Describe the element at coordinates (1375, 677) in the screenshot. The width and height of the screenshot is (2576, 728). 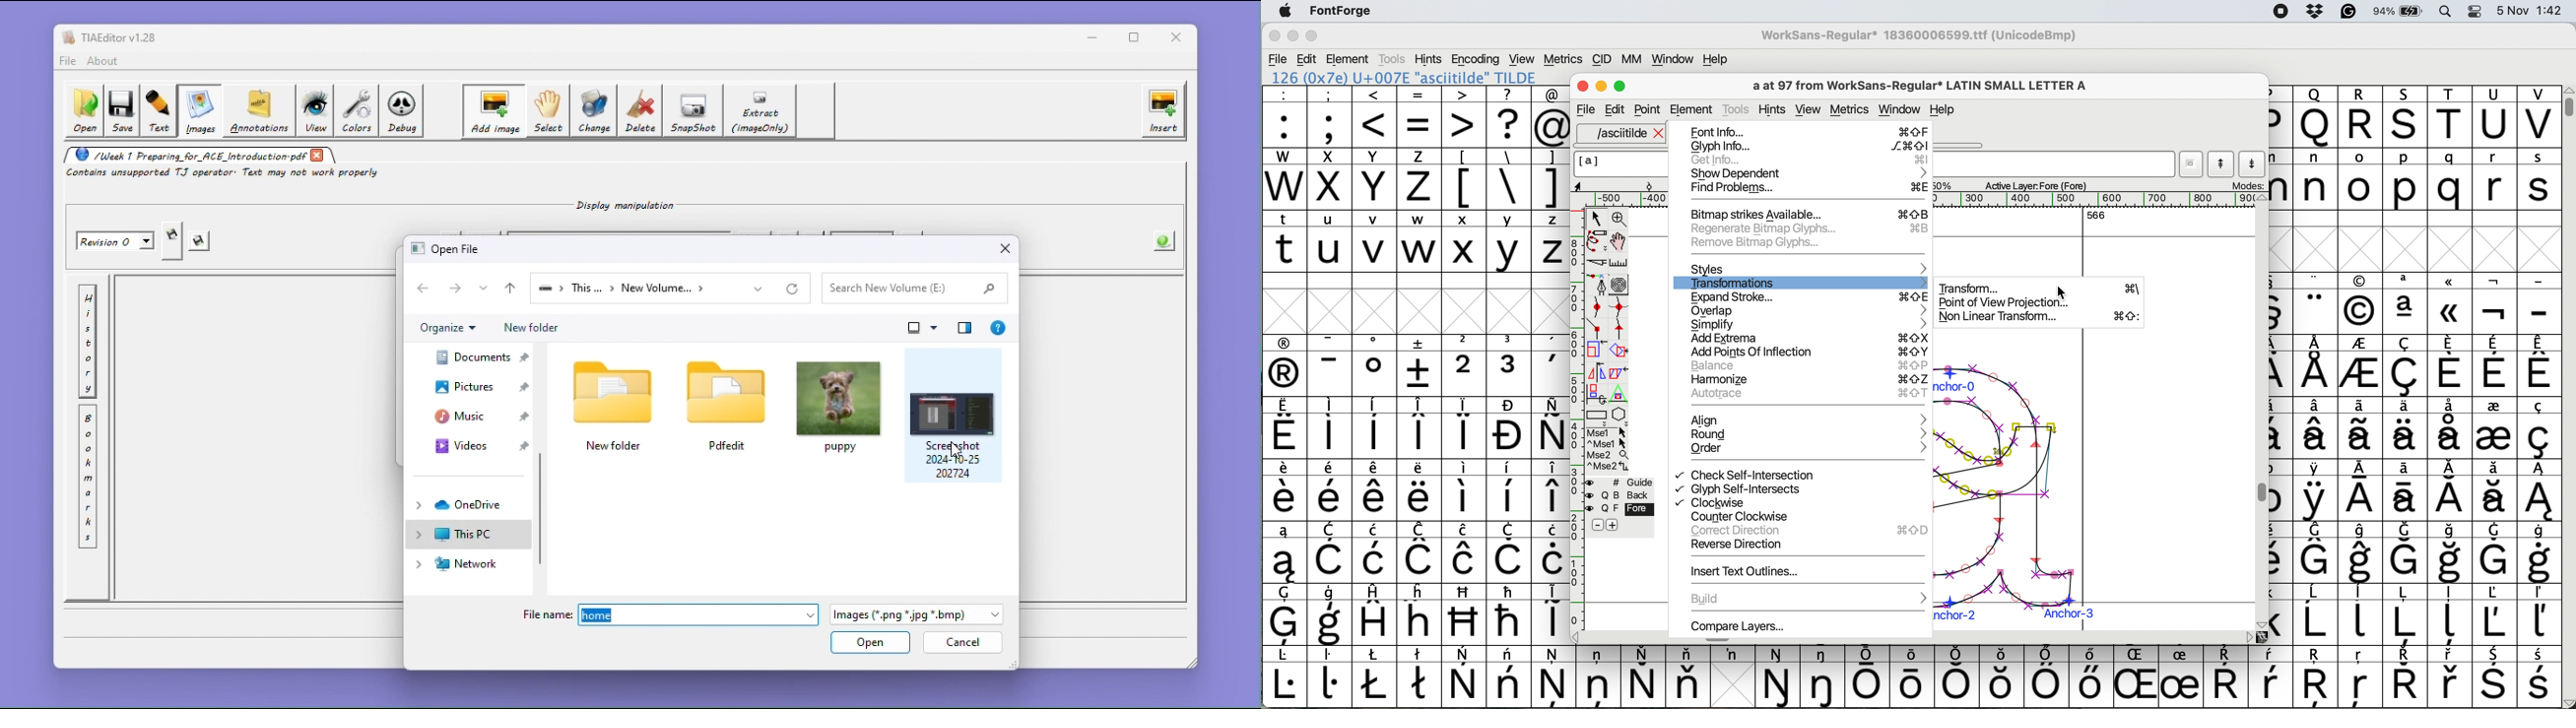
I see `symbol` at that location.